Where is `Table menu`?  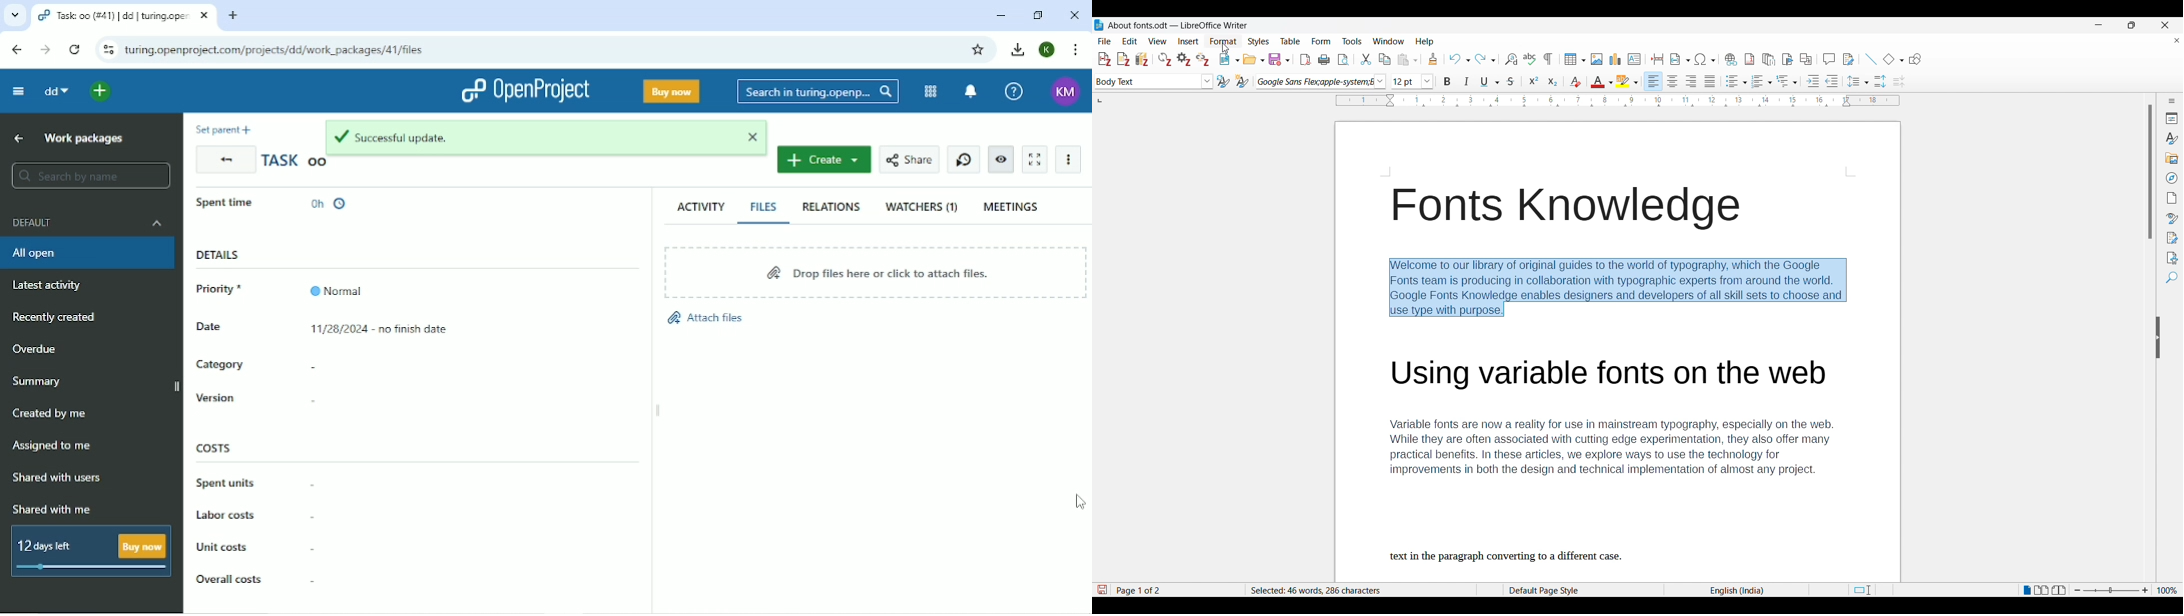 Table menu is located at coordinates (1290, 42).